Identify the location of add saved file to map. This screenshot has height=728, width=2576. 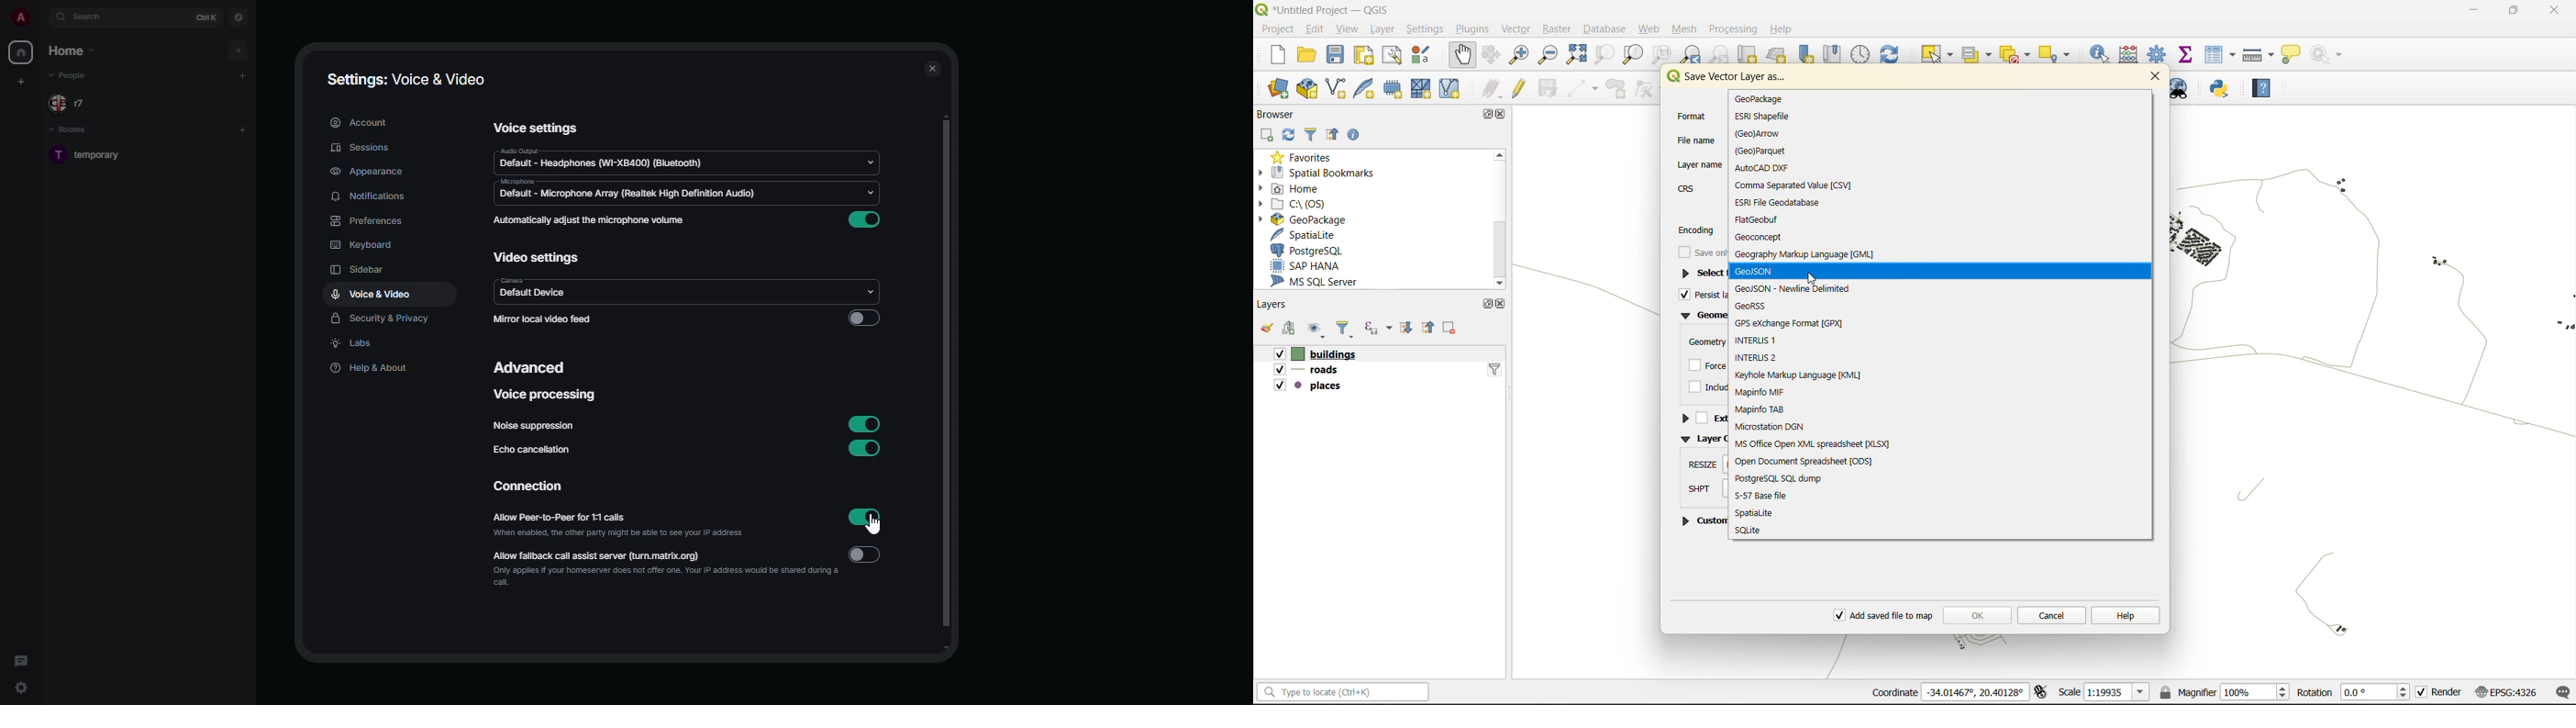
(1885, 616).